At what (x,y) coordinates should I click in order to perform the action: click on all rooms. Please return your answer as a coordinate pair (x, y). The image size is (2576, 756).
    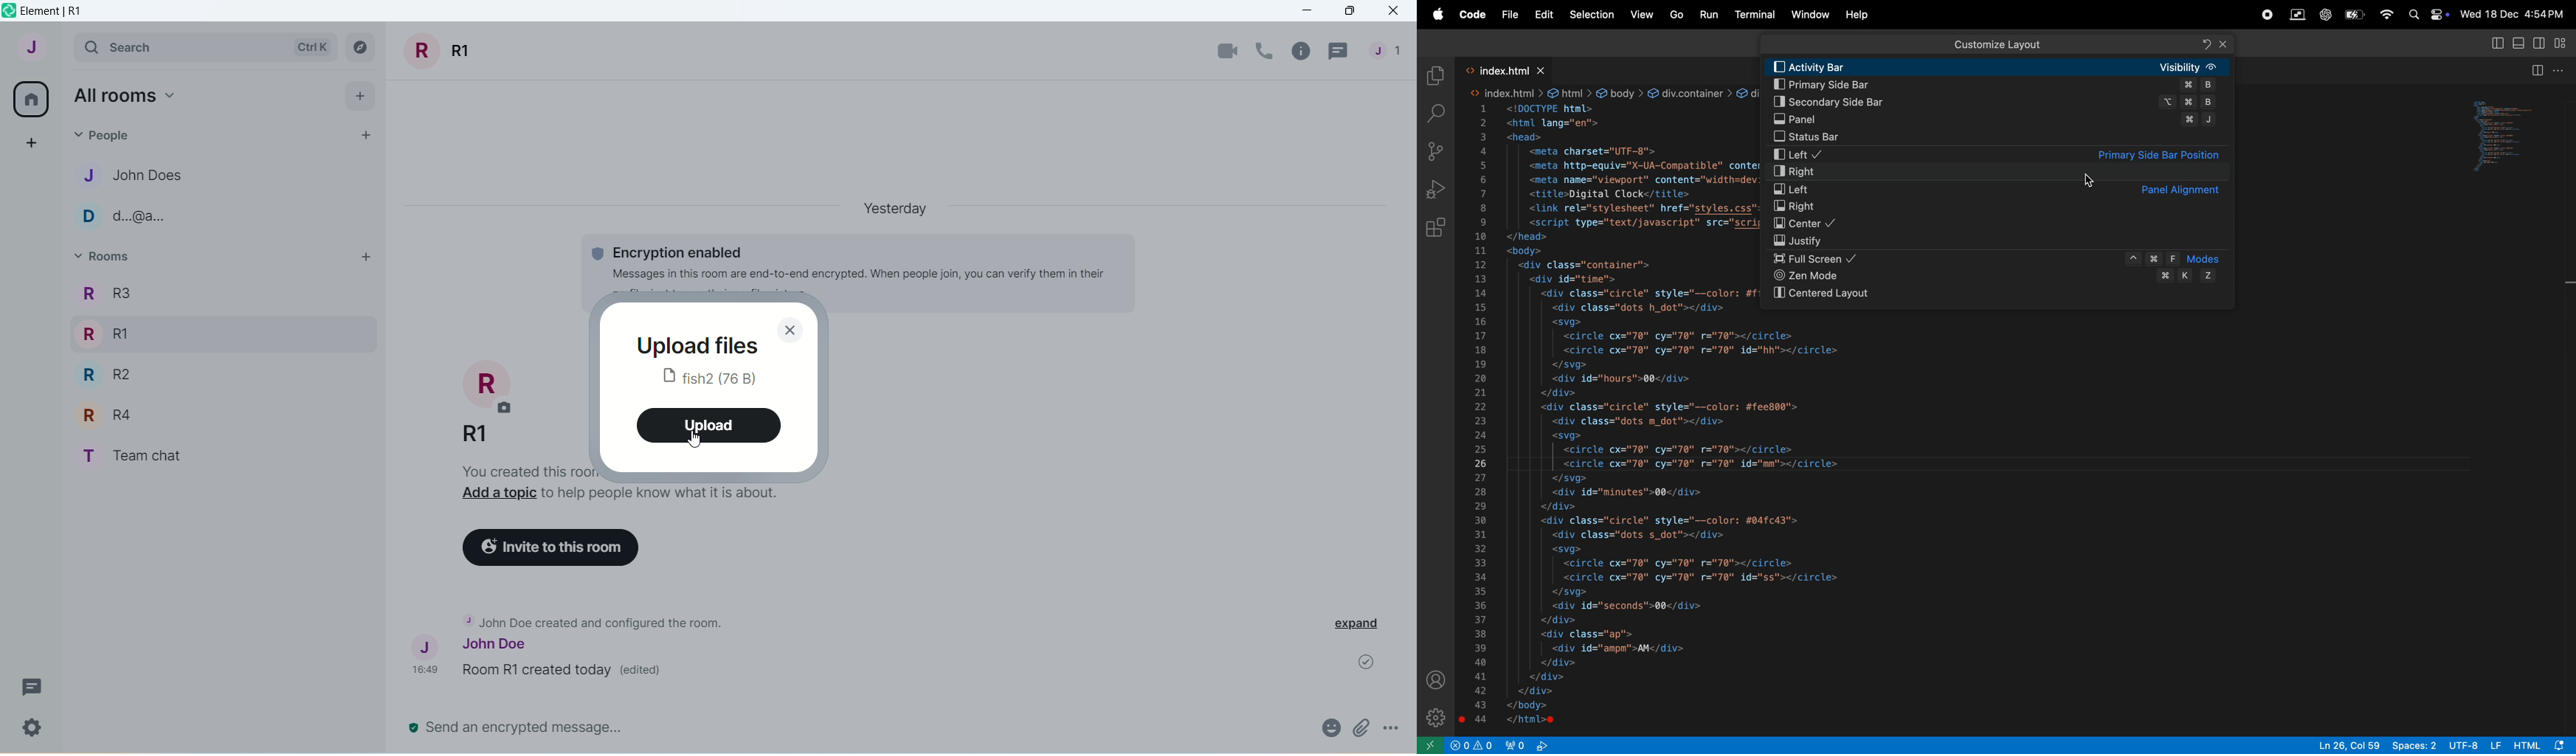
    Looking at the image, I should click on (129, 95).